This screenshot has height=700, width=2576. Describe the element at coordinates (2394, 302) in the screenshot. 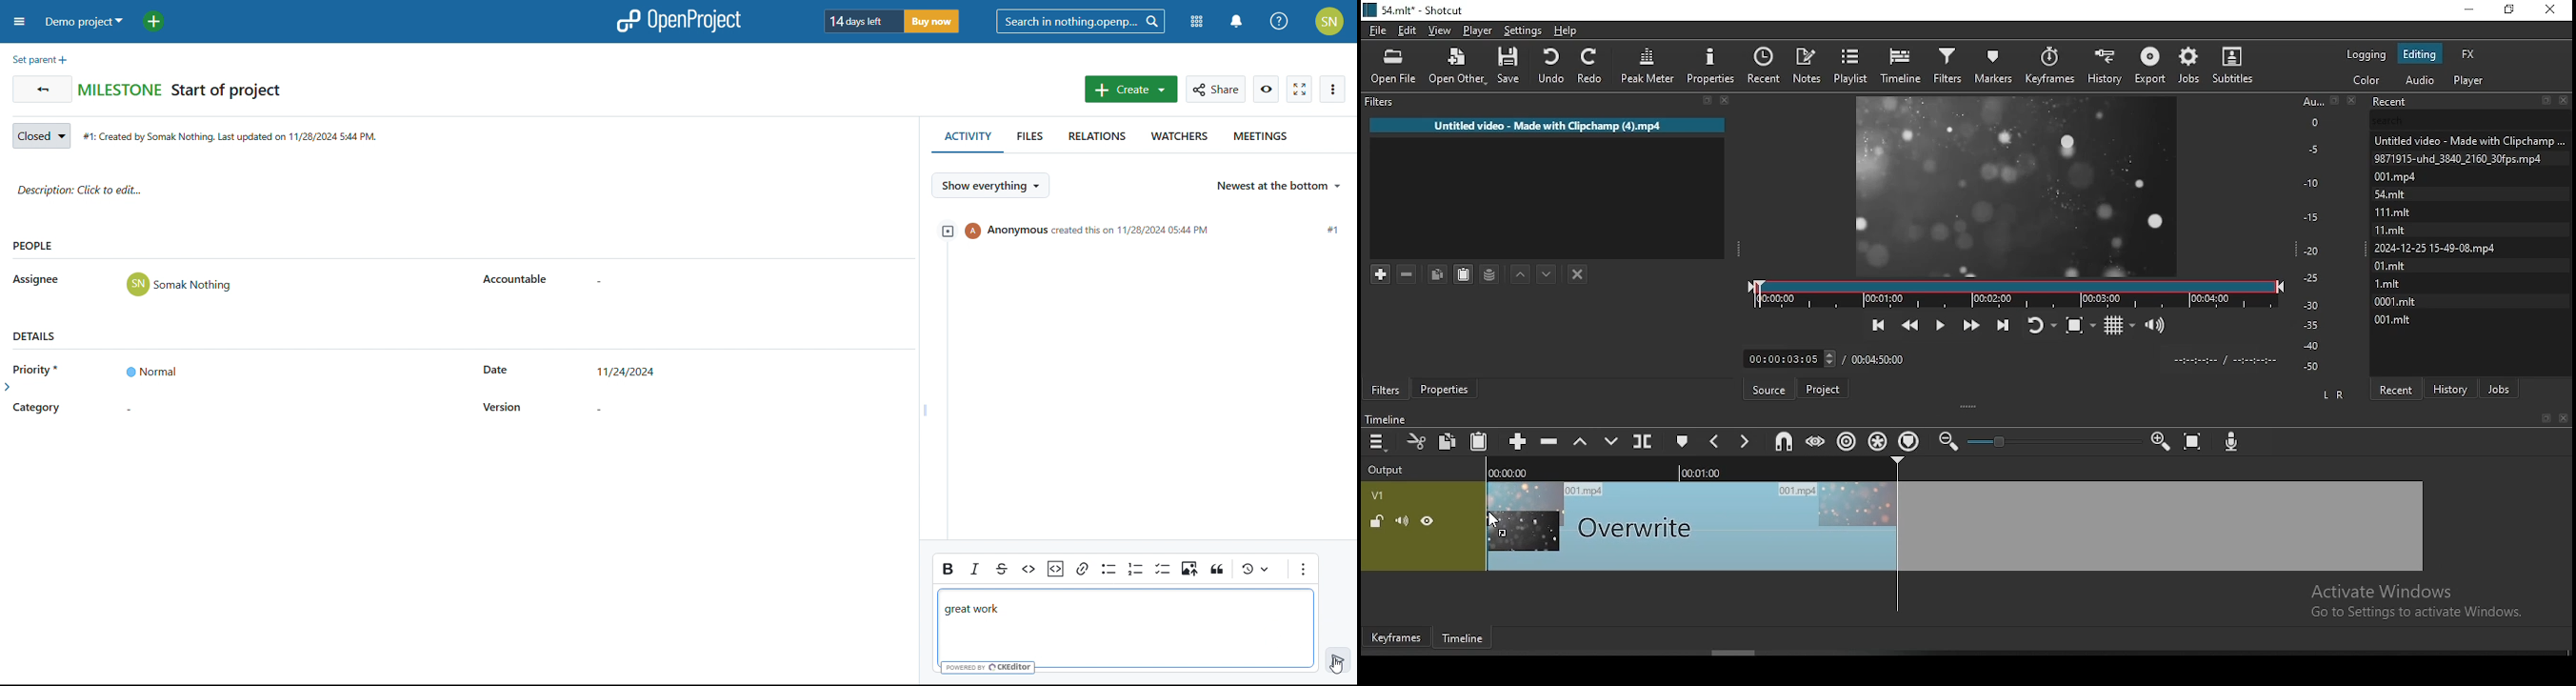

I see `files` at that location.